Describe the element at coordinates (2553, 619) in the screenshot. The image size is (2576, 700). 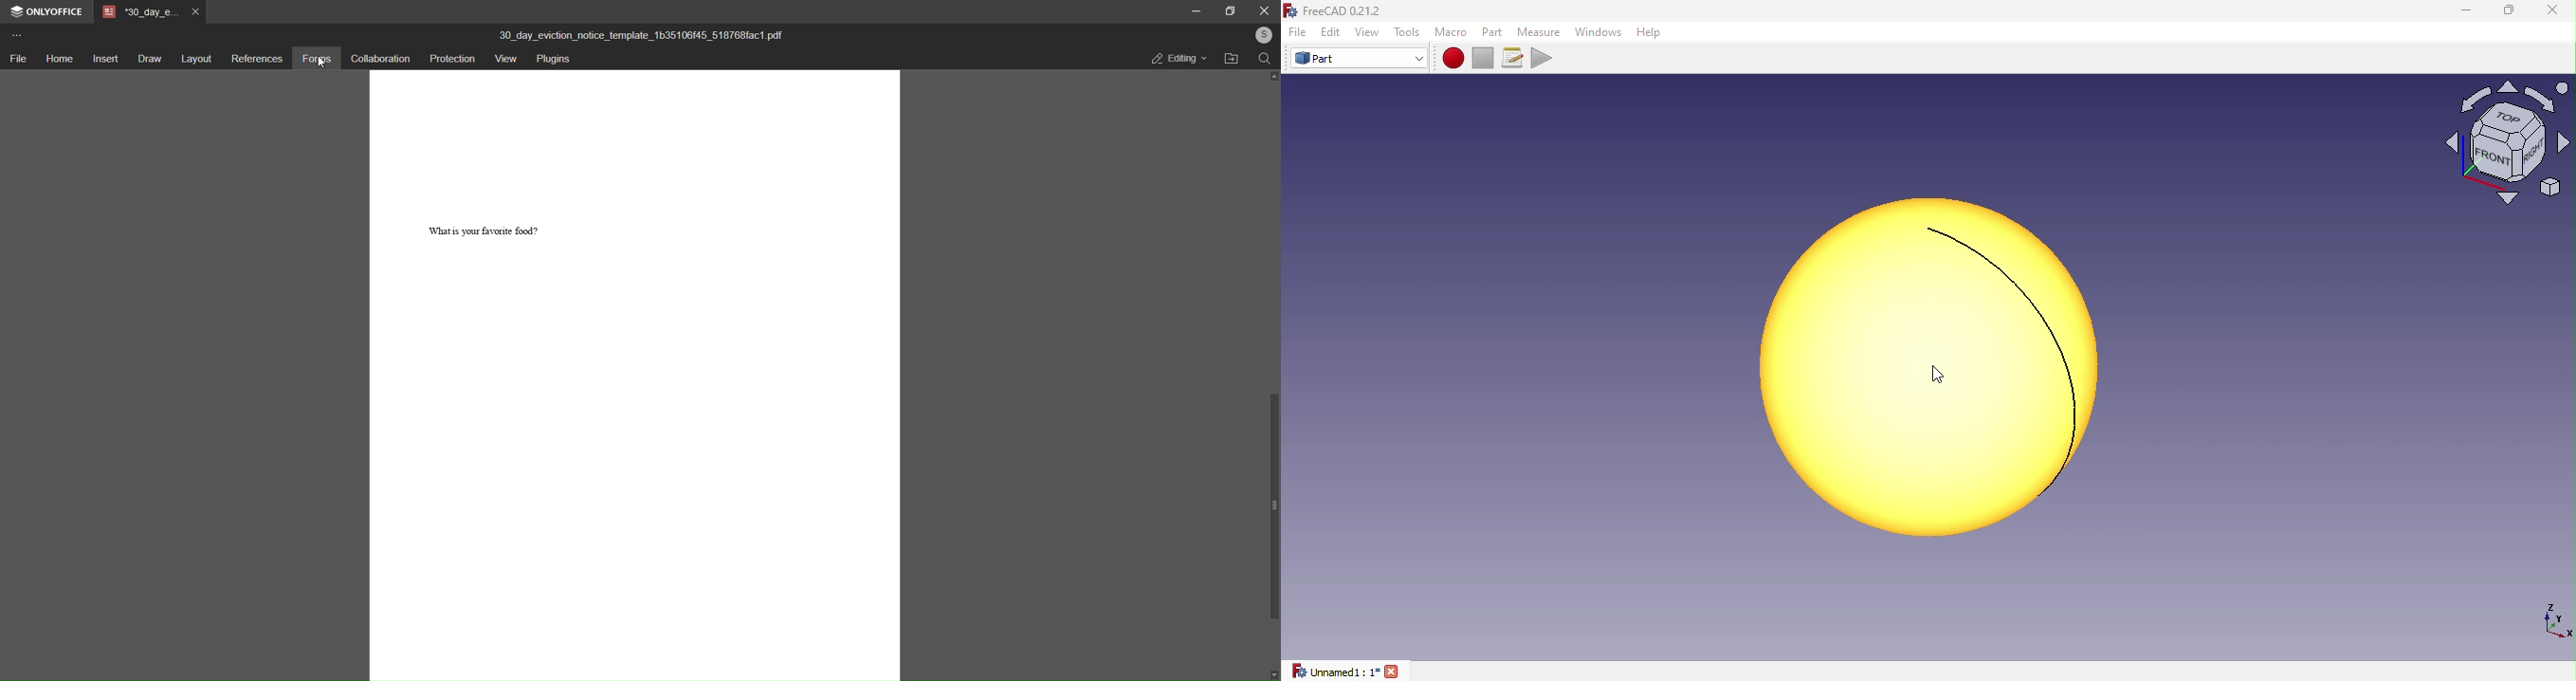
I see `Dimensions` at that location.